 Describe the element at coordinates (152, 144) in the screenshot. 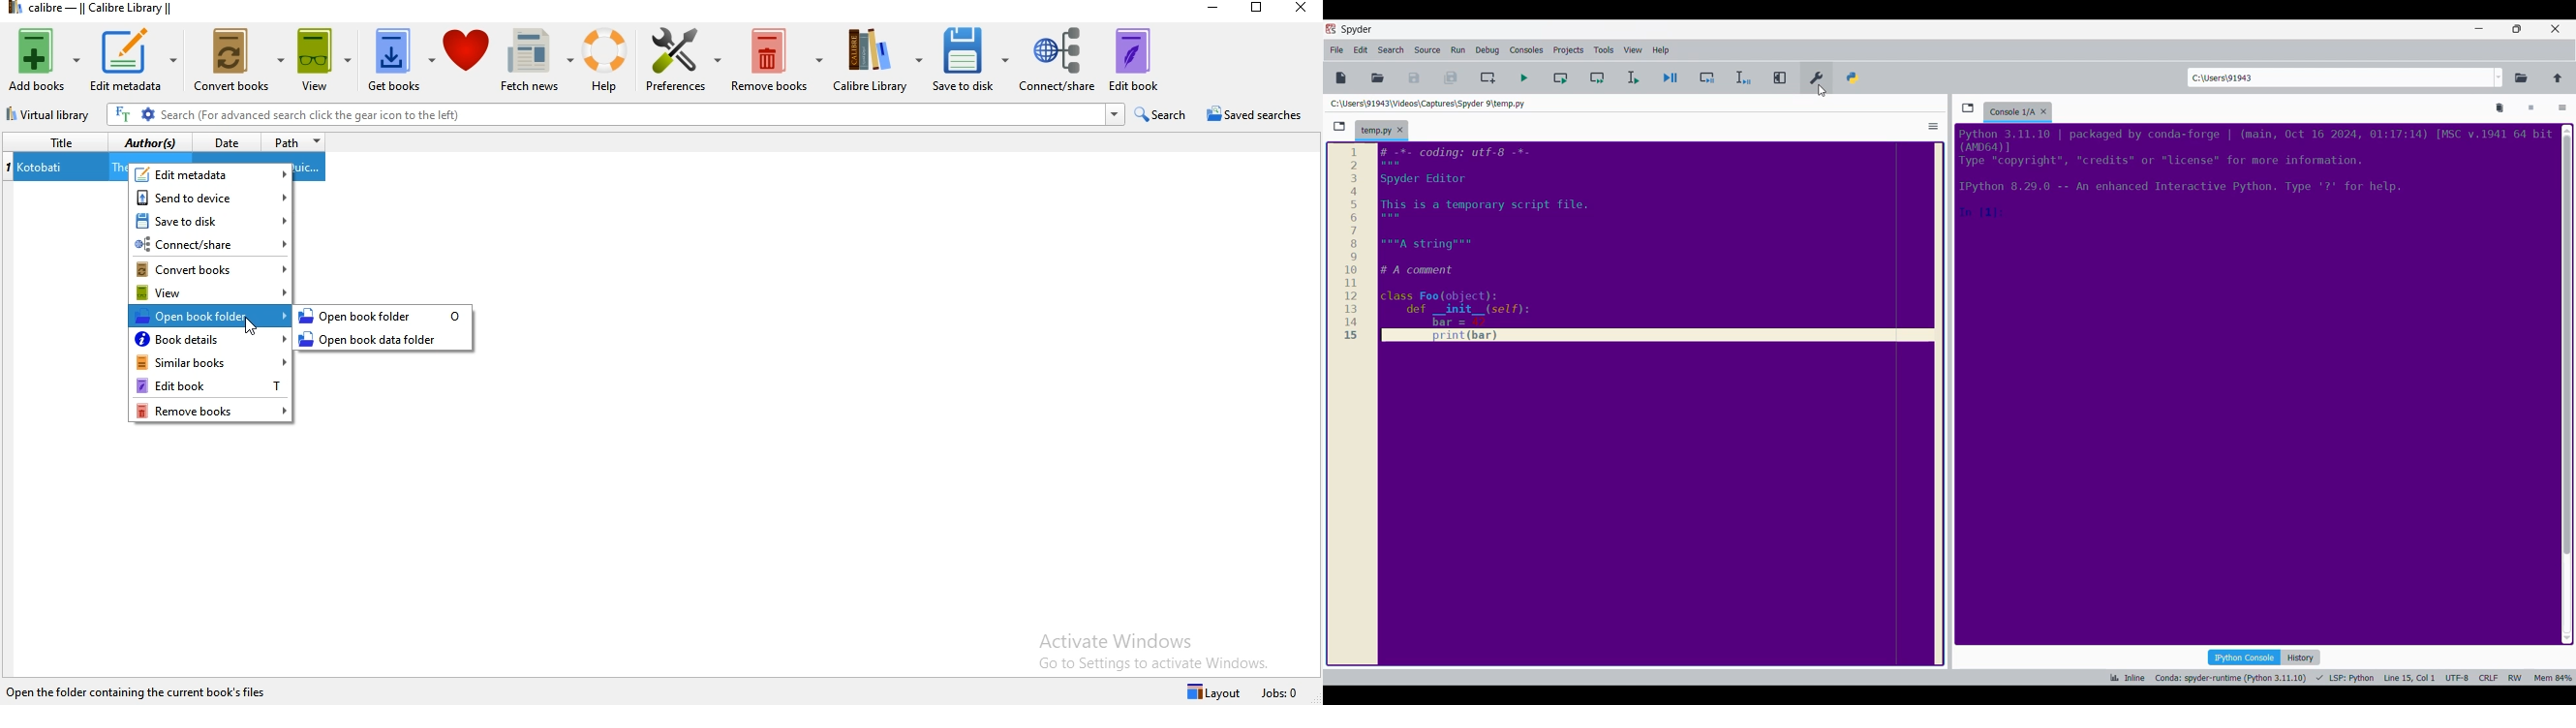

I see `author(s)` at that location.